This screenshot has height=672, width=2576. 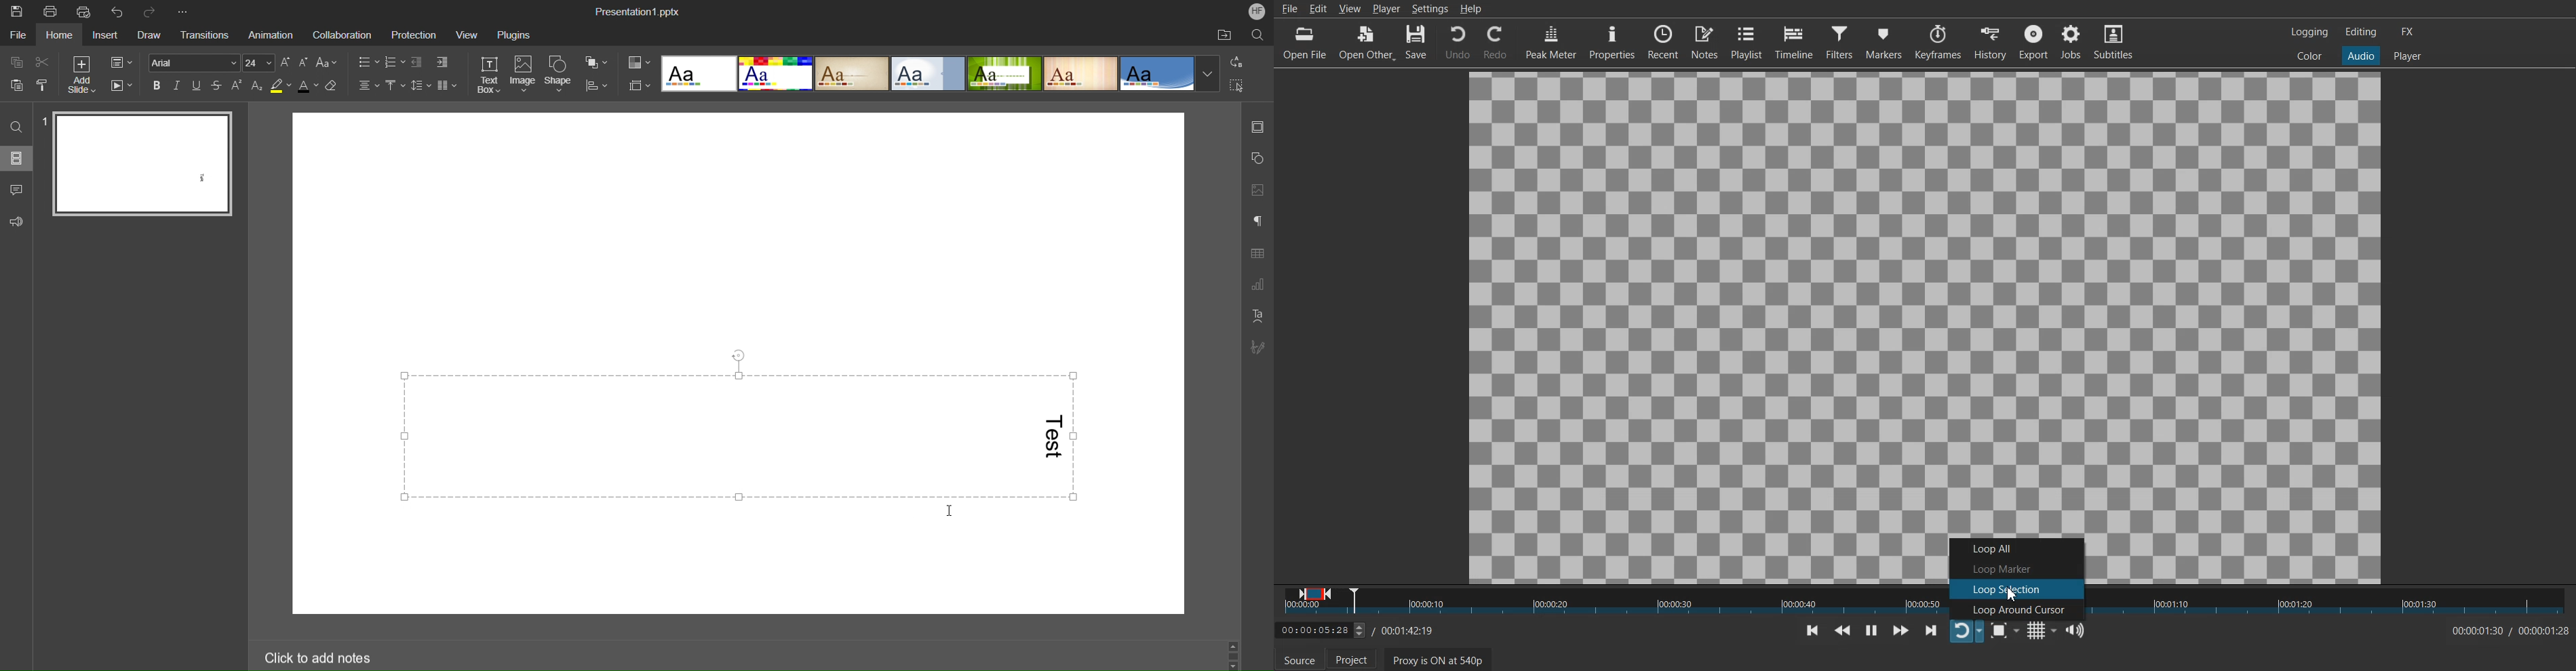 I want to click on Time, so click(x=2505, y=631).